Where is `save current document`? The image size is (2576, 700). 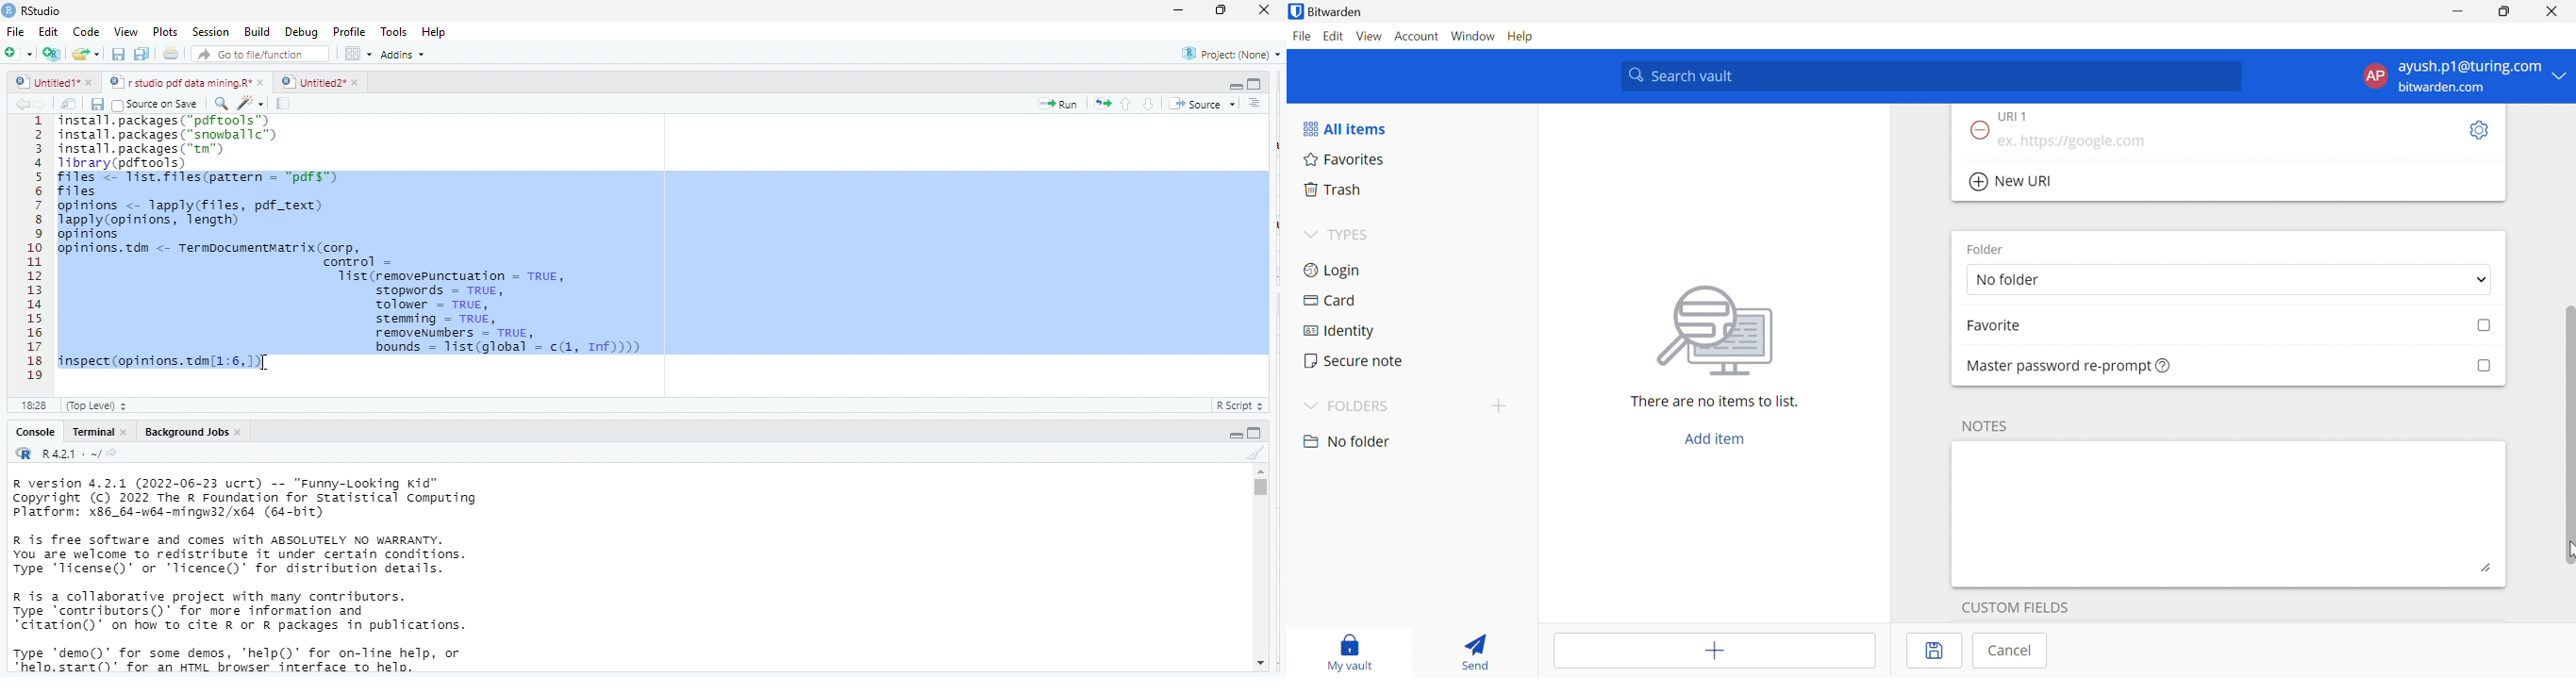 save current document is located at coordinates (119, 55).